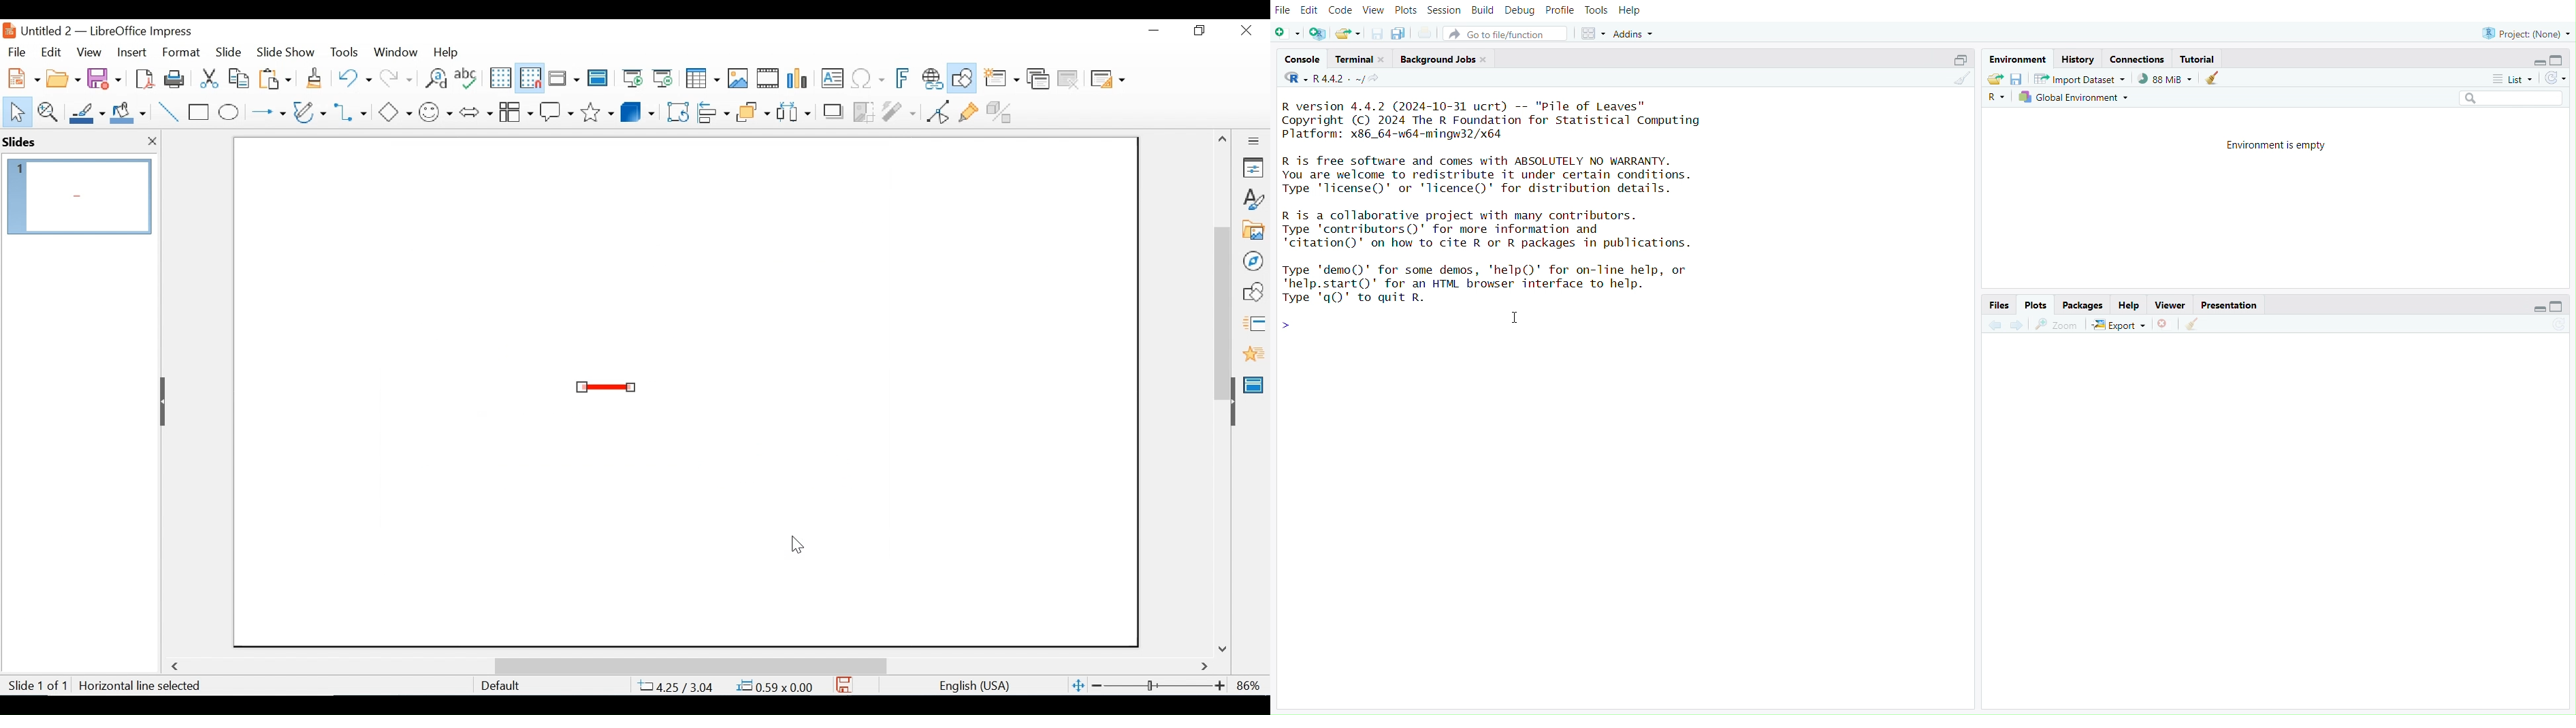  I want to click on Project (None), so click(2526, 31).